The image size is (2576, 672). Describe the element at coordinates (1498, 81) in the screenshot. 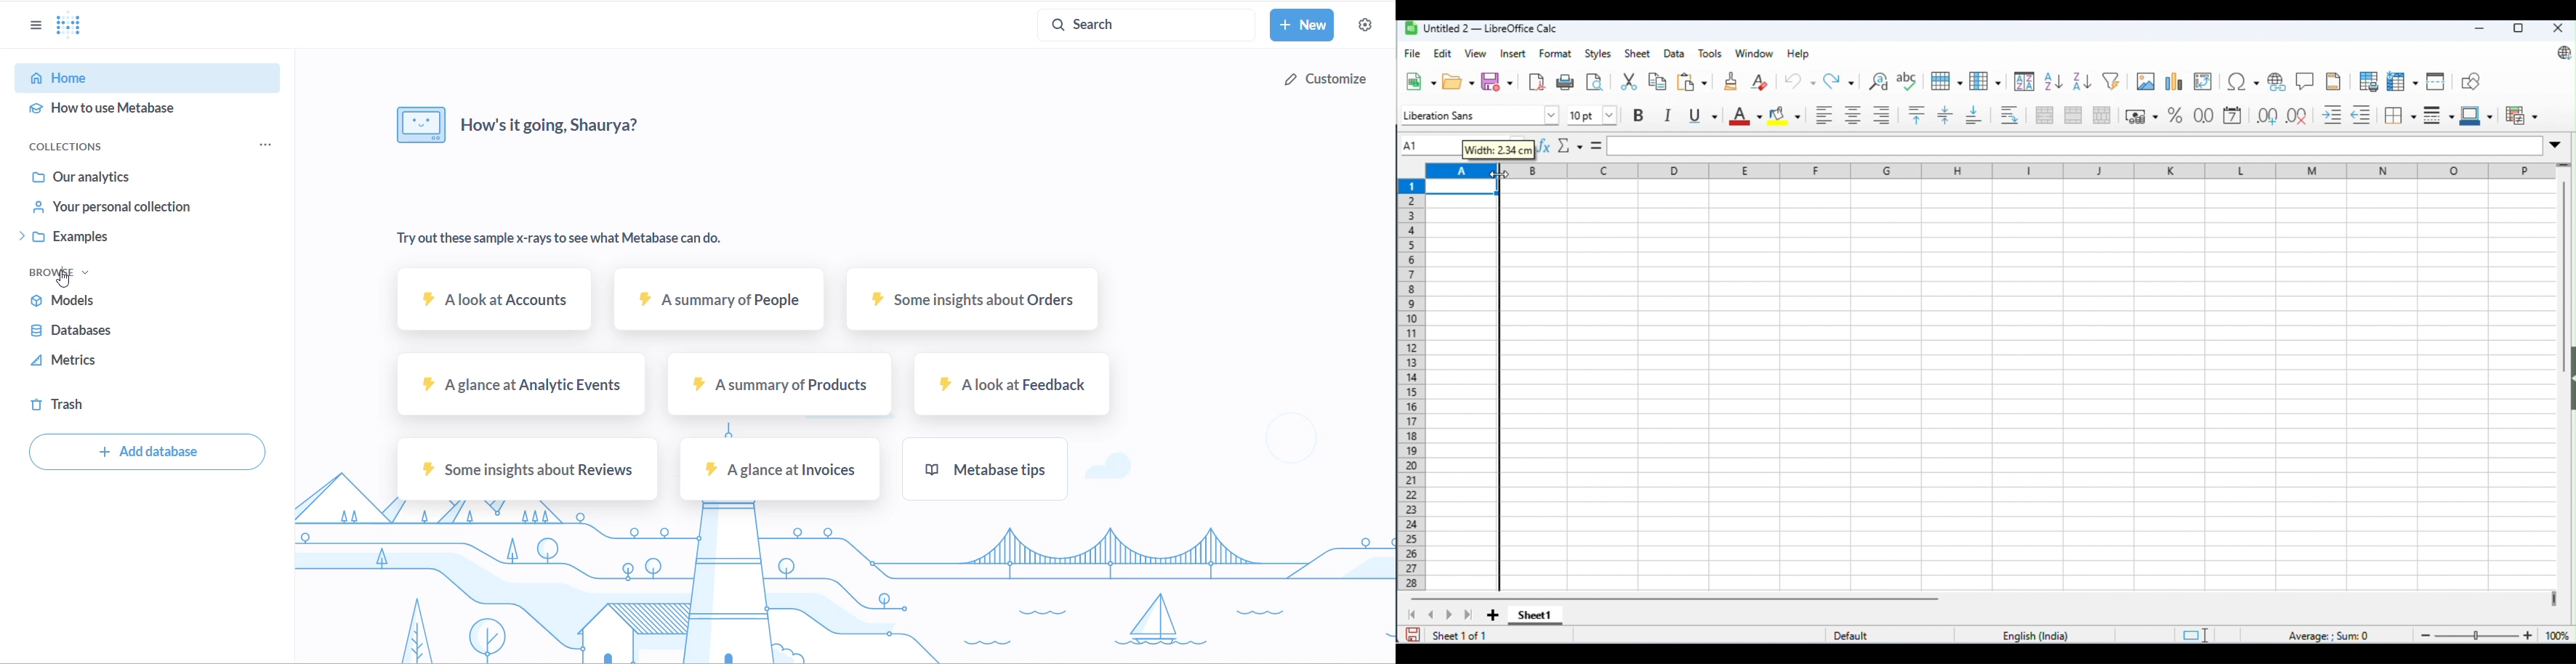

I see `save` at that location.